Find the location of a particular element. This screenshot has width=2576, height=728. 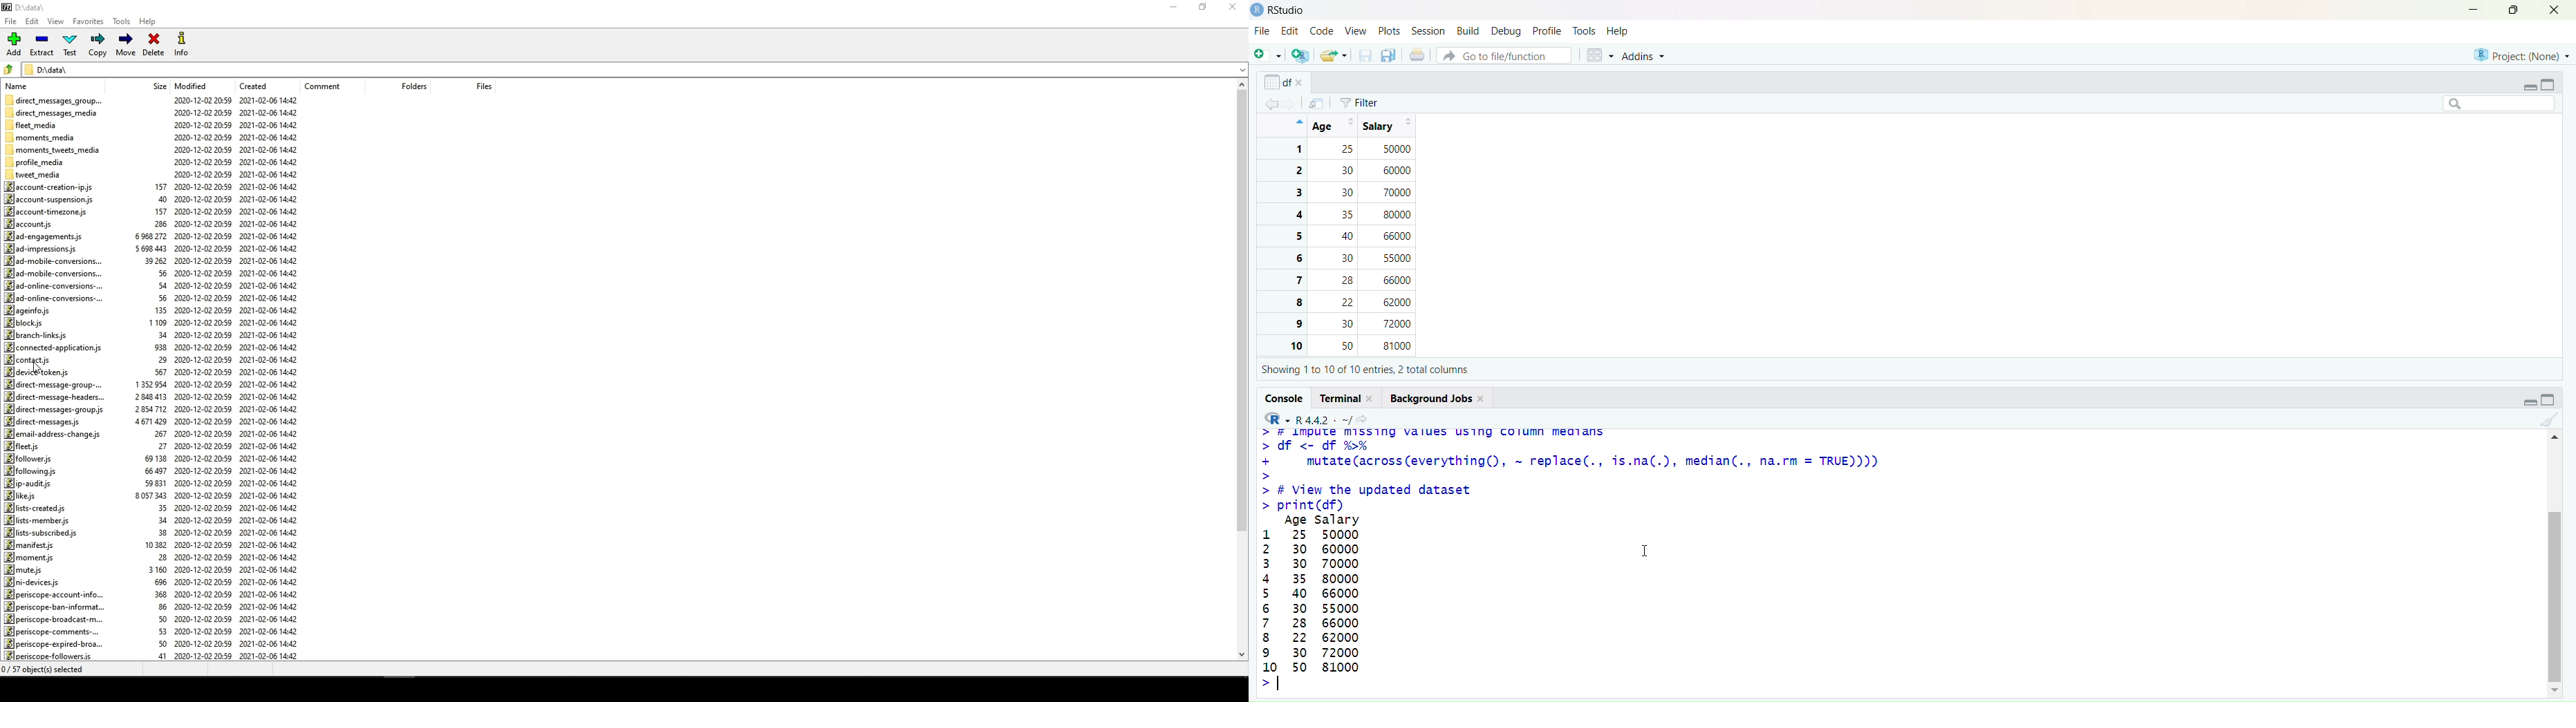

options is located at coordinates (1316, 104).